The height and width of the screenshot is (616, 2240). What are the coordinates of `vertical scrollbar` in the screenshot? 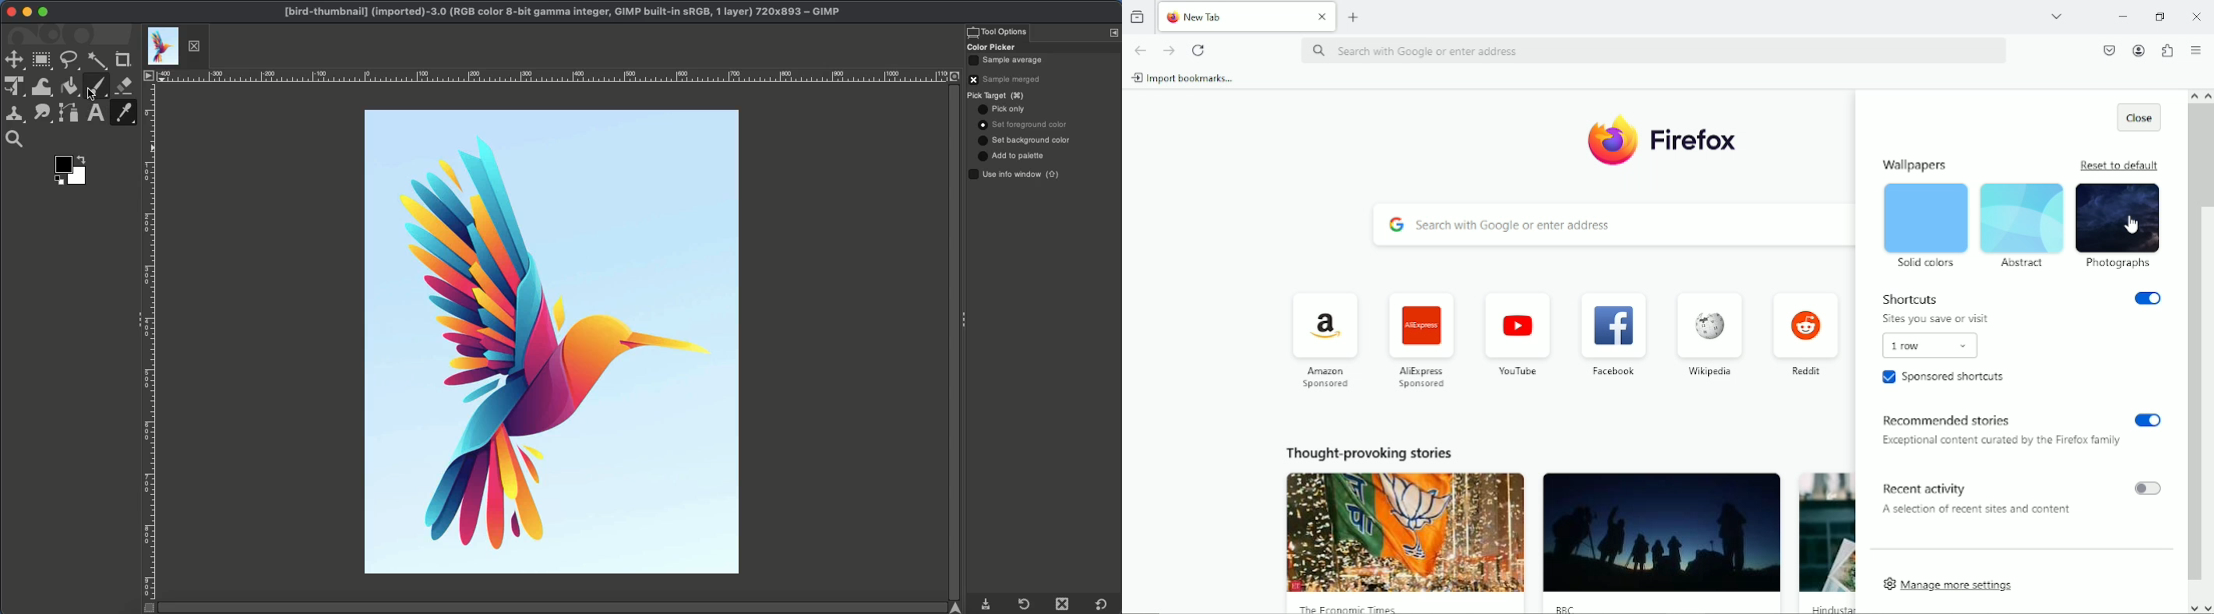 It's located at (2190, 352).